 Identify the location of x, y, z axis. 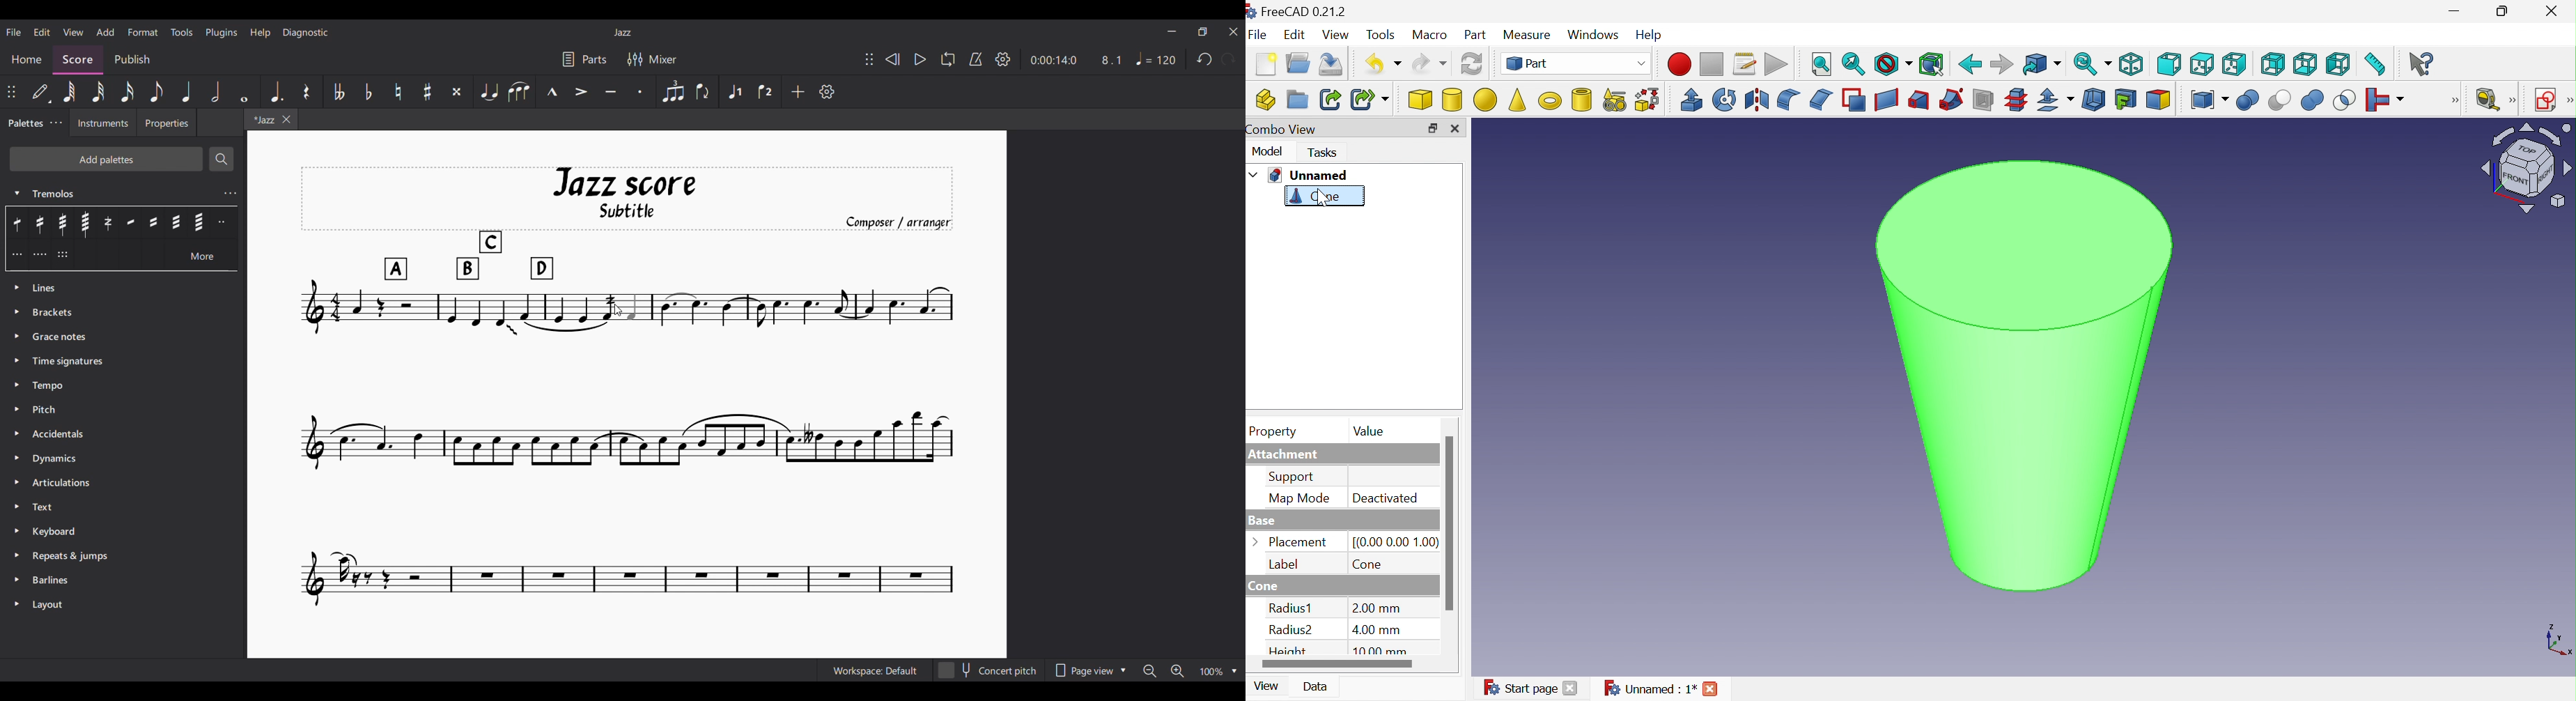
(2558, 642).